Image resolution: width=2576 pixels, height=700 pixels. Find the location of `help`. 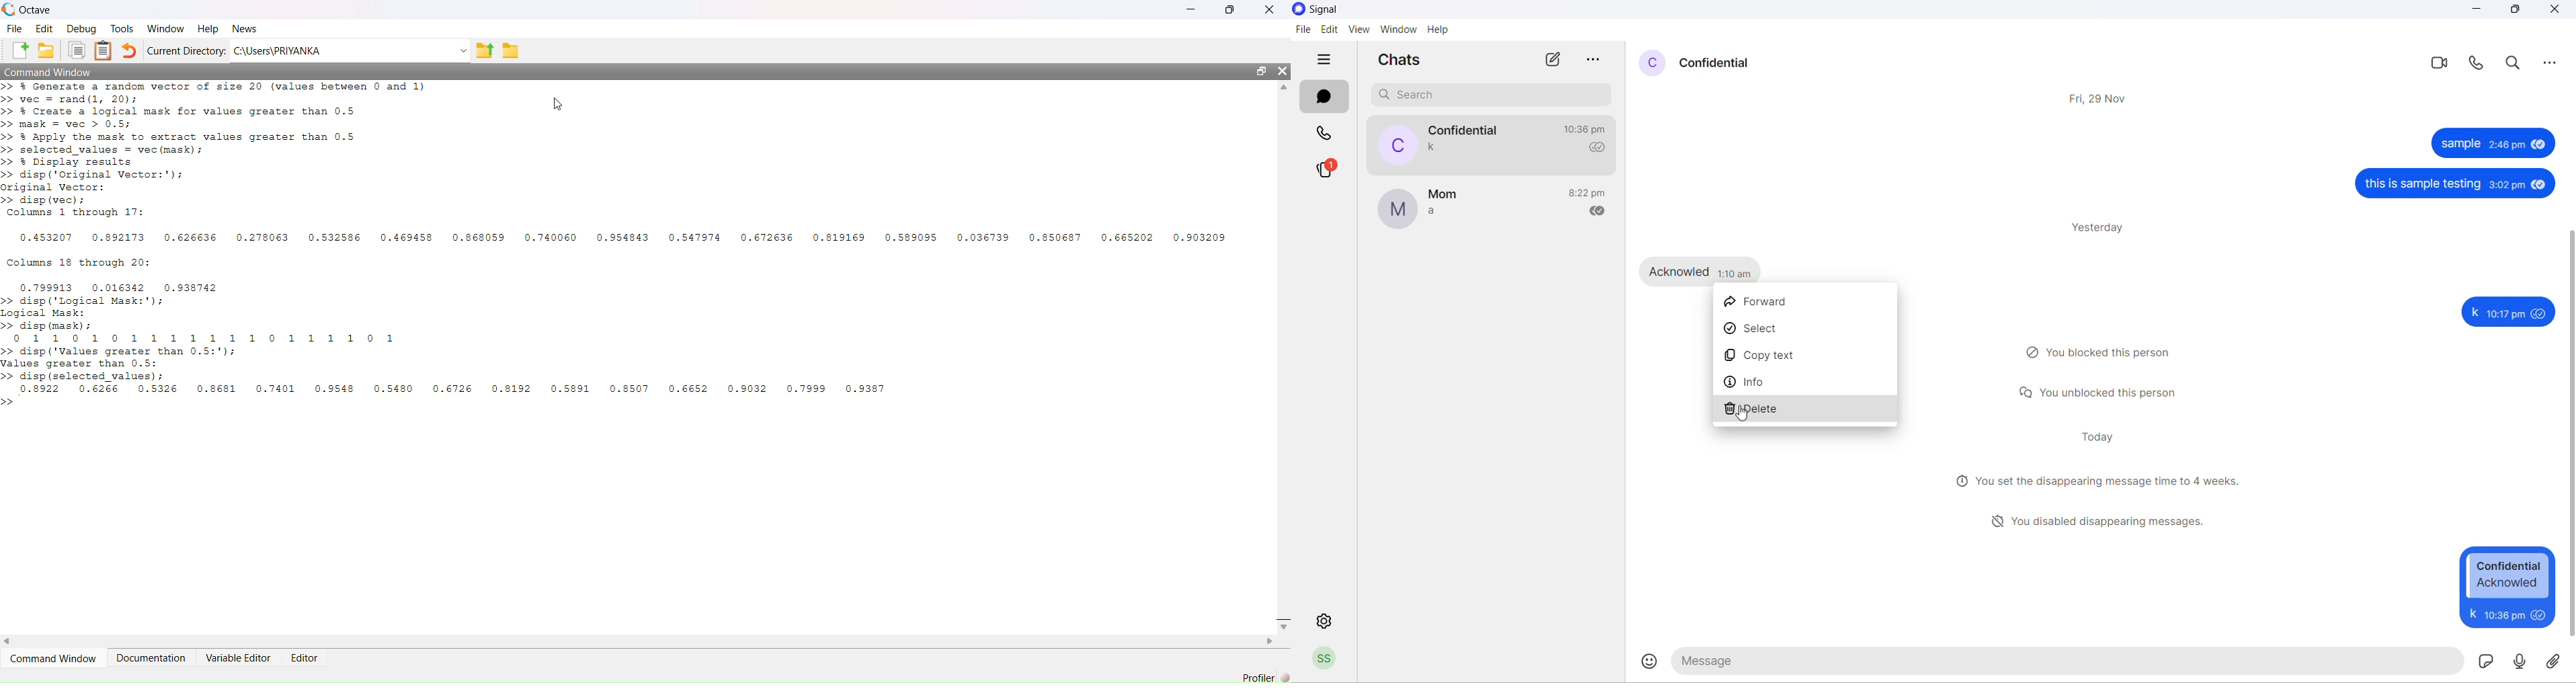

help is located at coordinates (1440, 32).